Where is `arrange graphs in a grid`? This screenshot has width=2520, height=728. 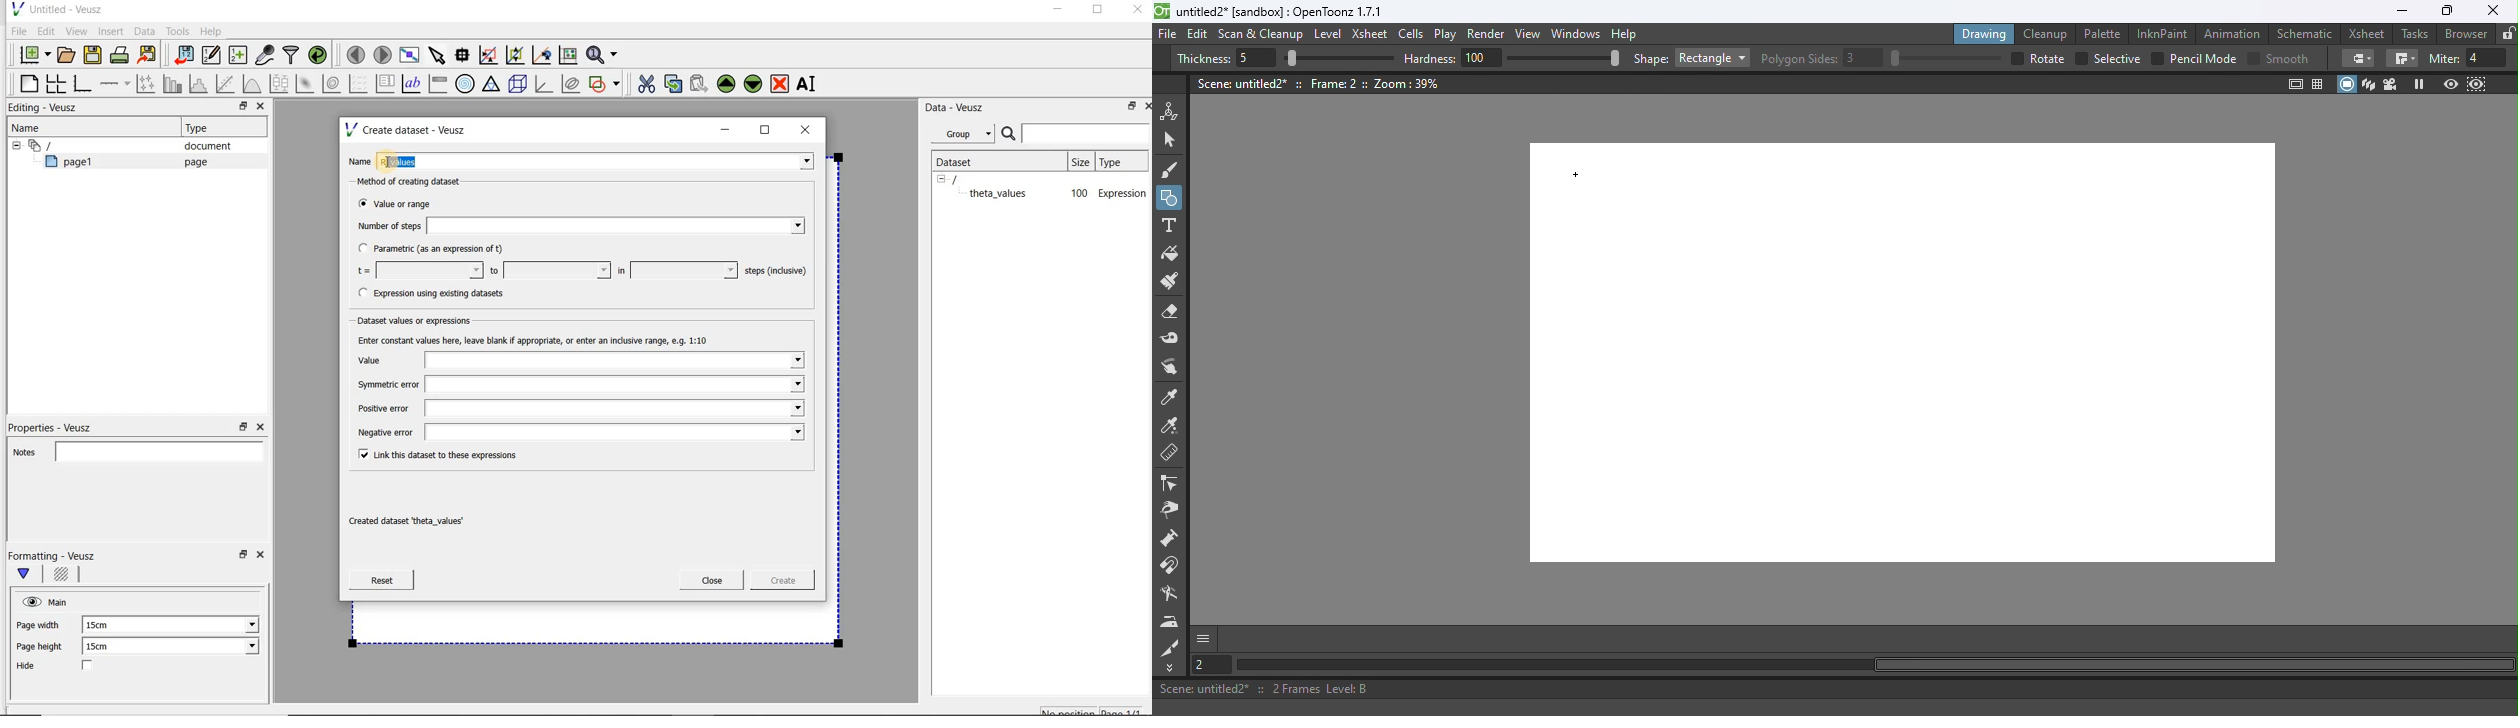
arrange graphs in a grid is located at coordinates (55, 83).